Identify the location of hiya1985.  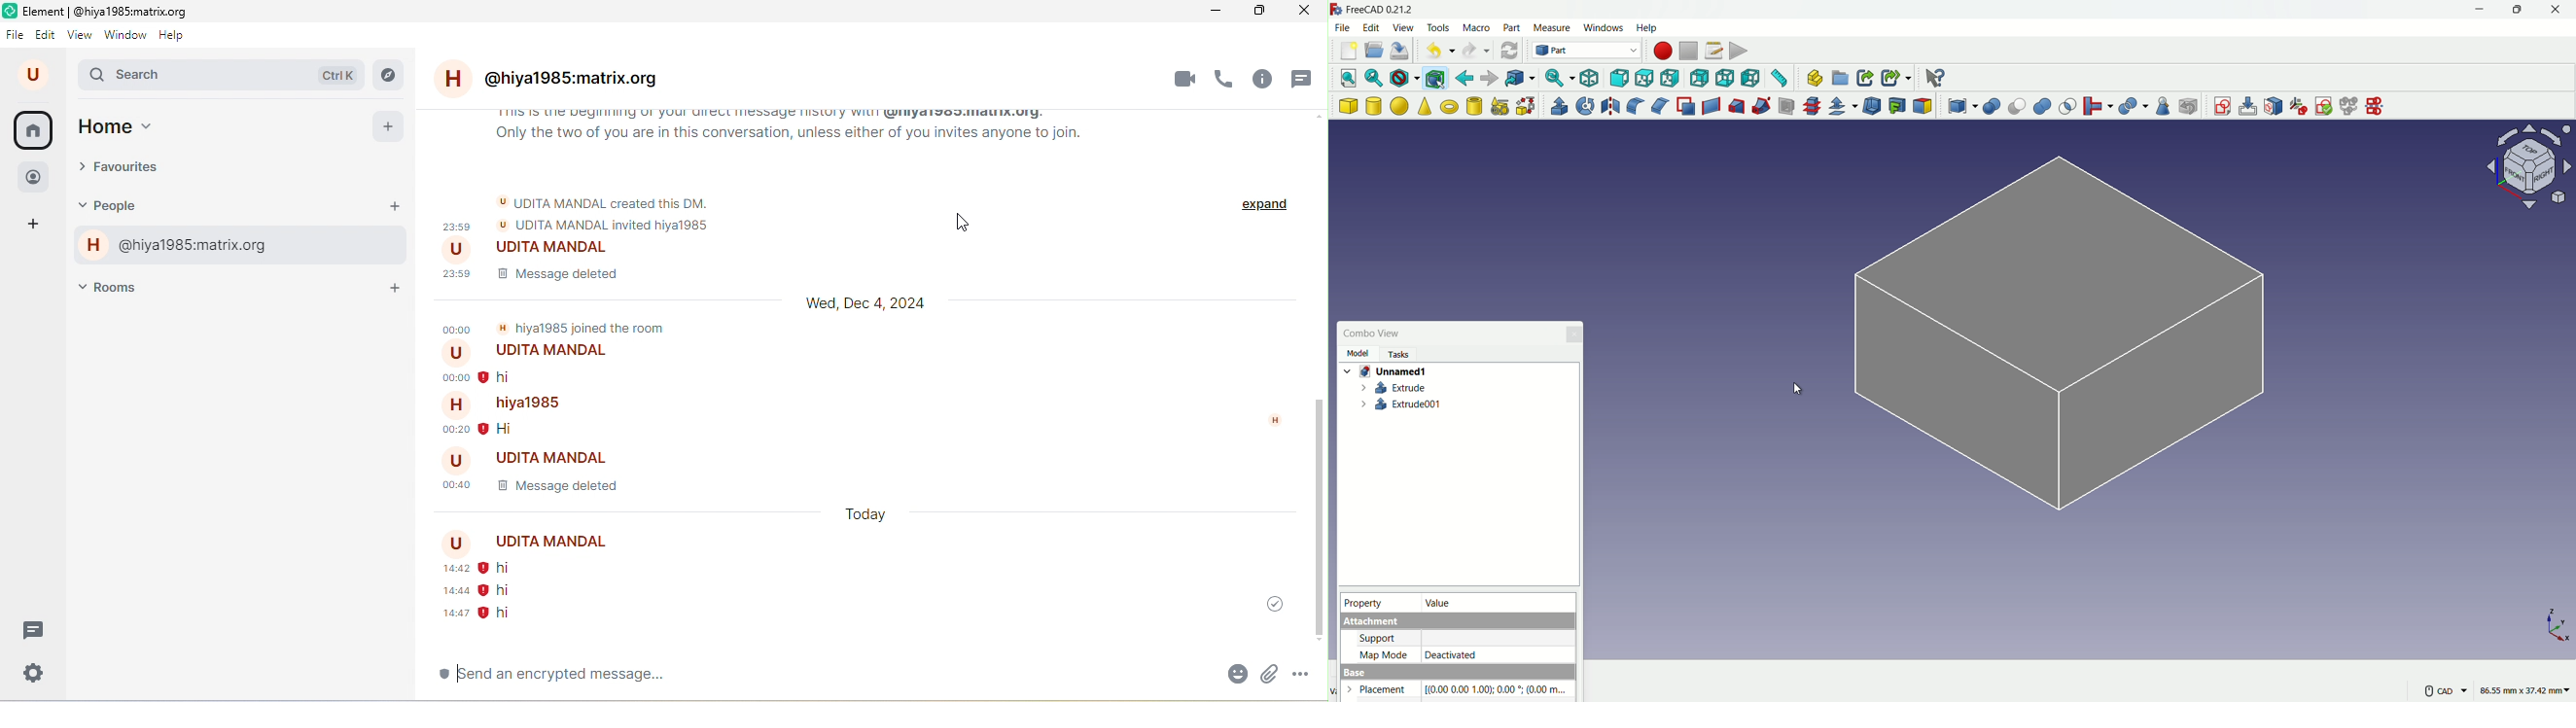
(505, 403).